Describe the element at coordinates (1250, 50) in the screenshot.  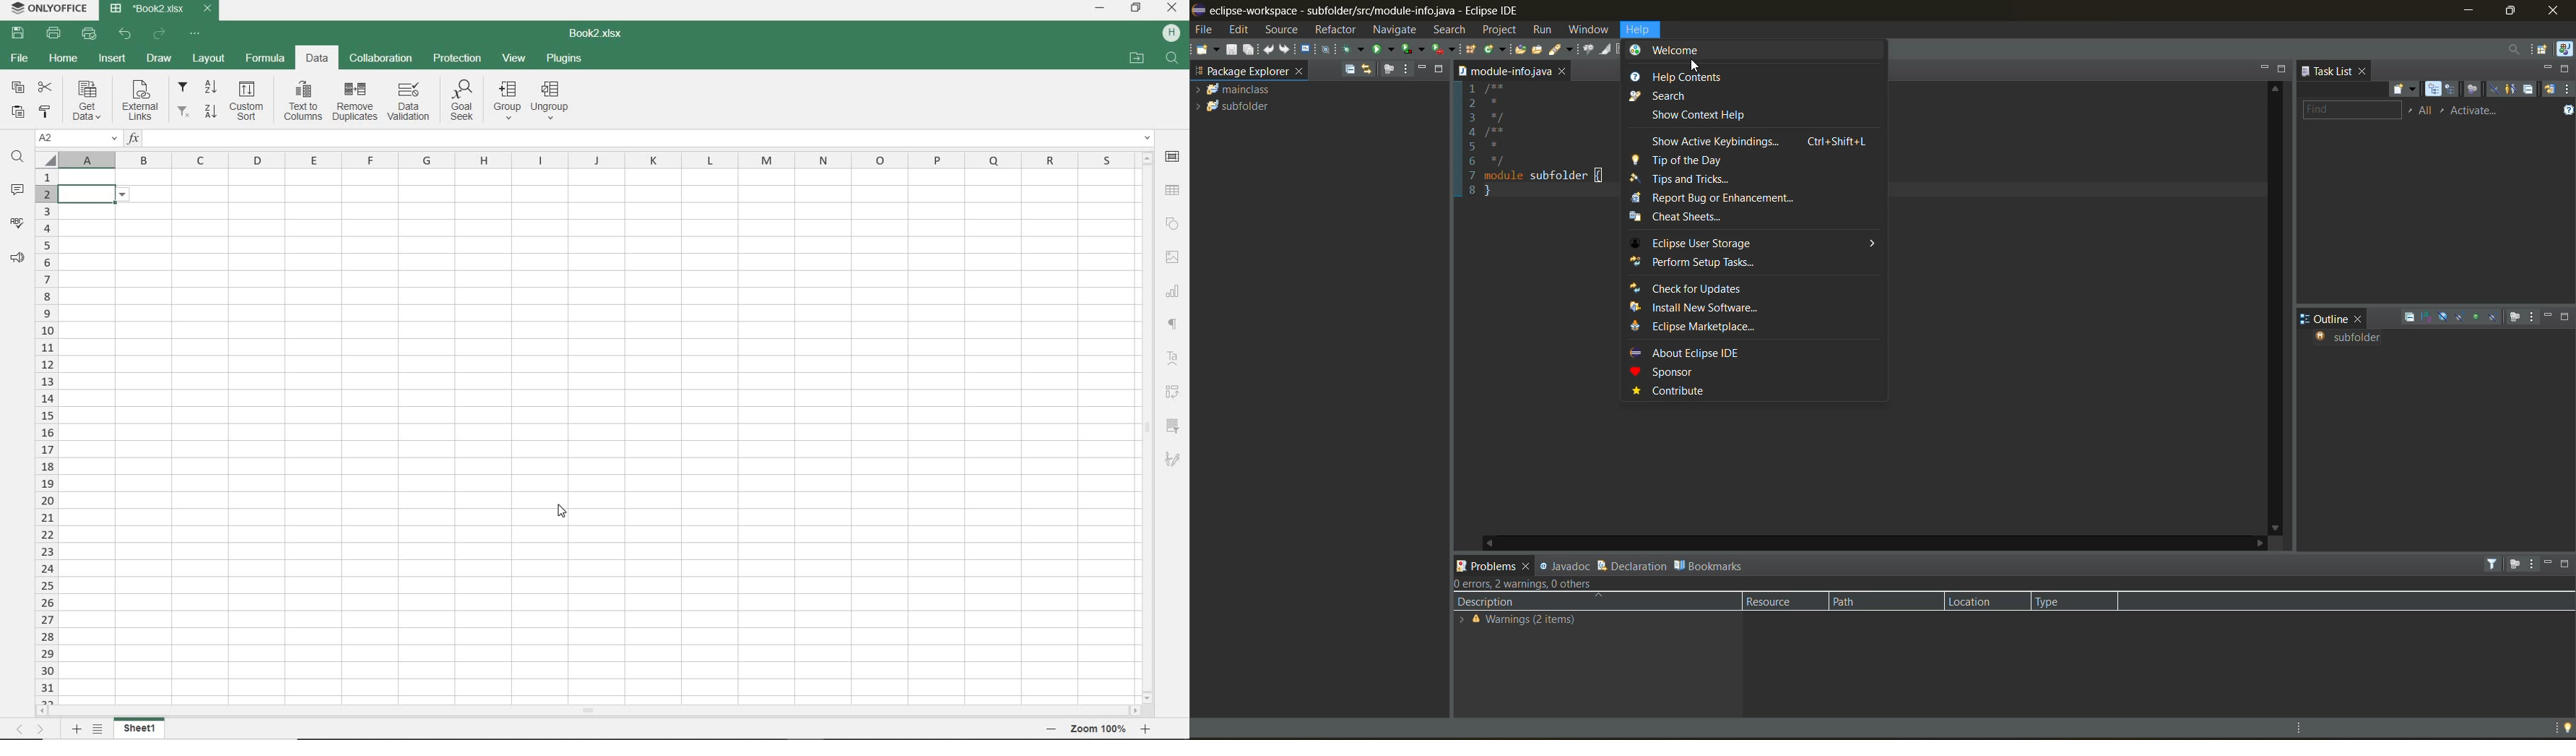
I see `save all` at that location.